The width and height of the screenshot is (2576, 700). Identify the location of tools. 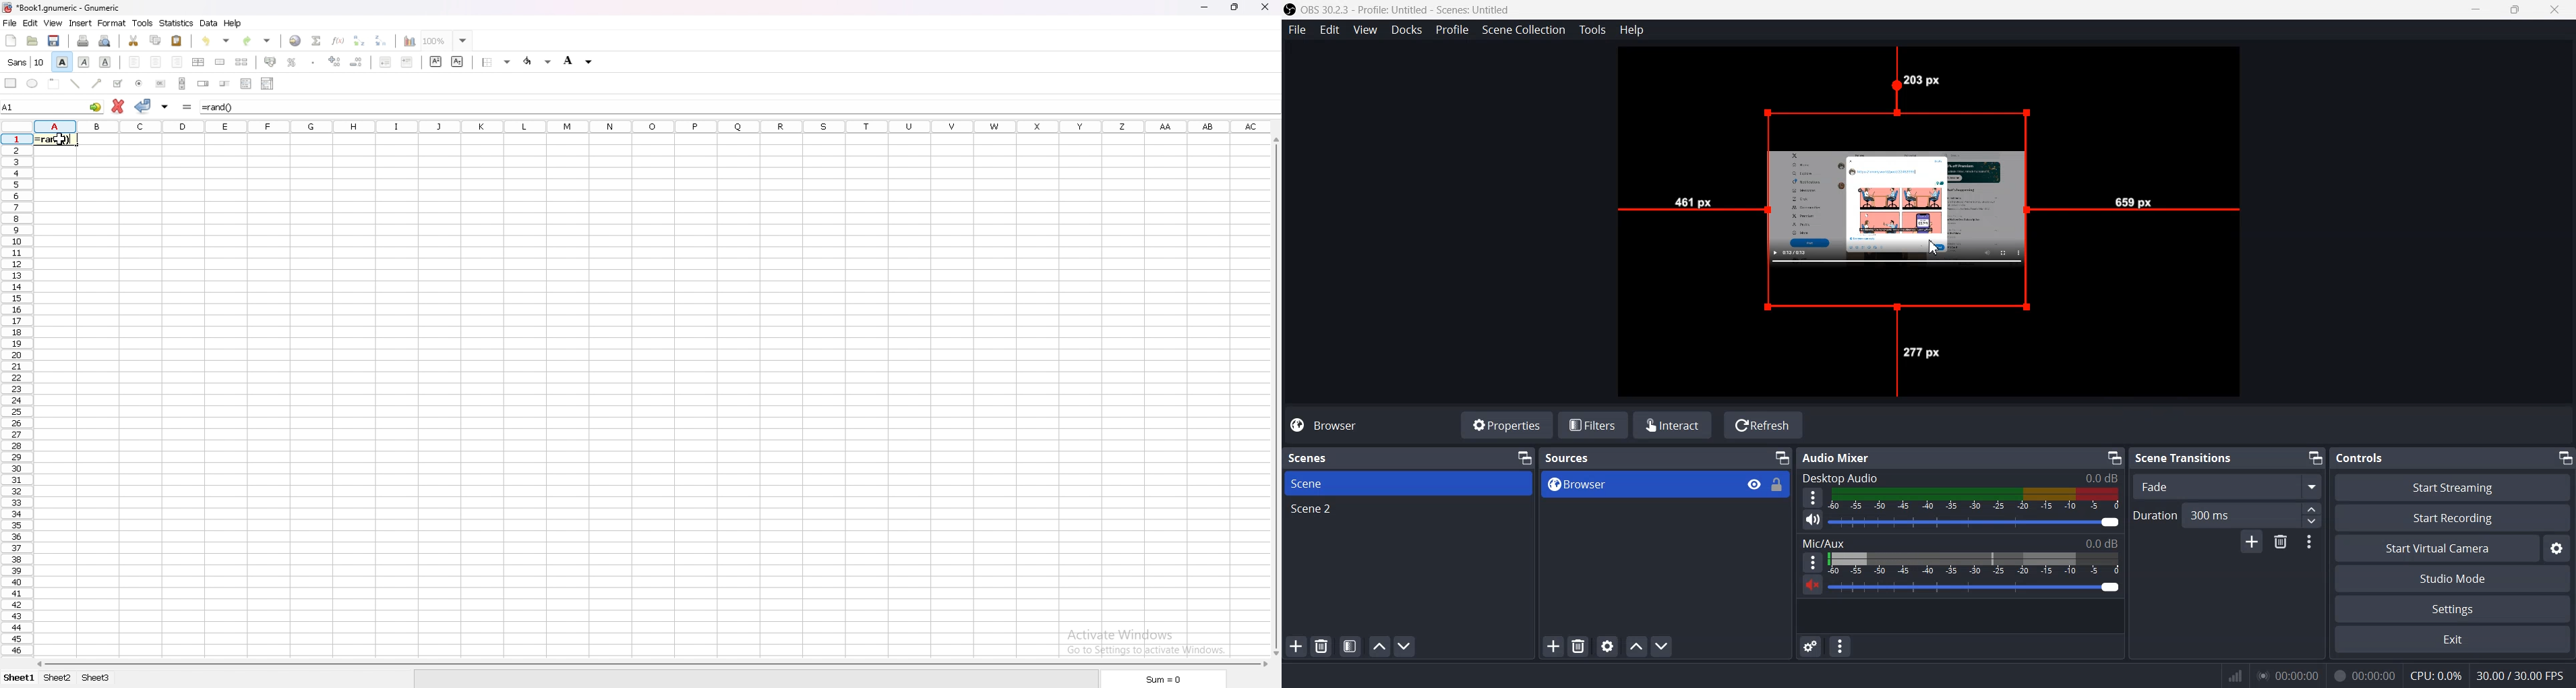
(143, 23).